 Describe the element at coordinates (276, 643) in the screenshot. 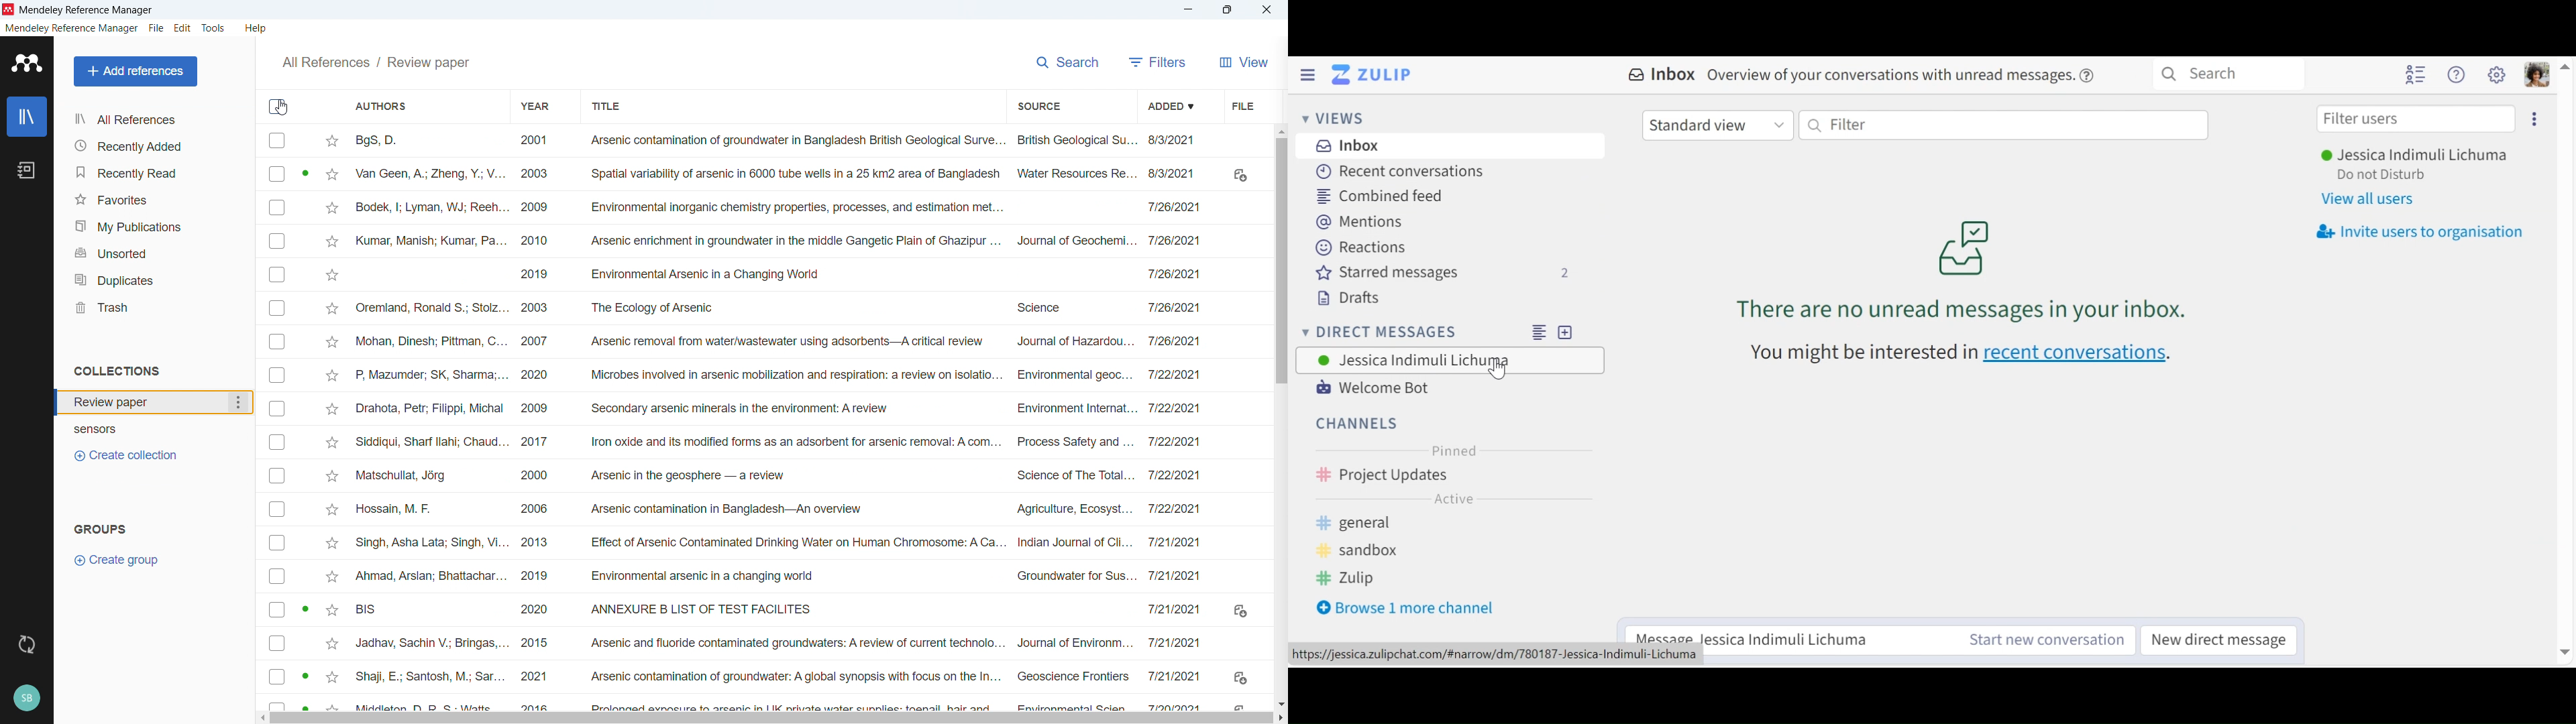

I see `Select respective publication` at that location.